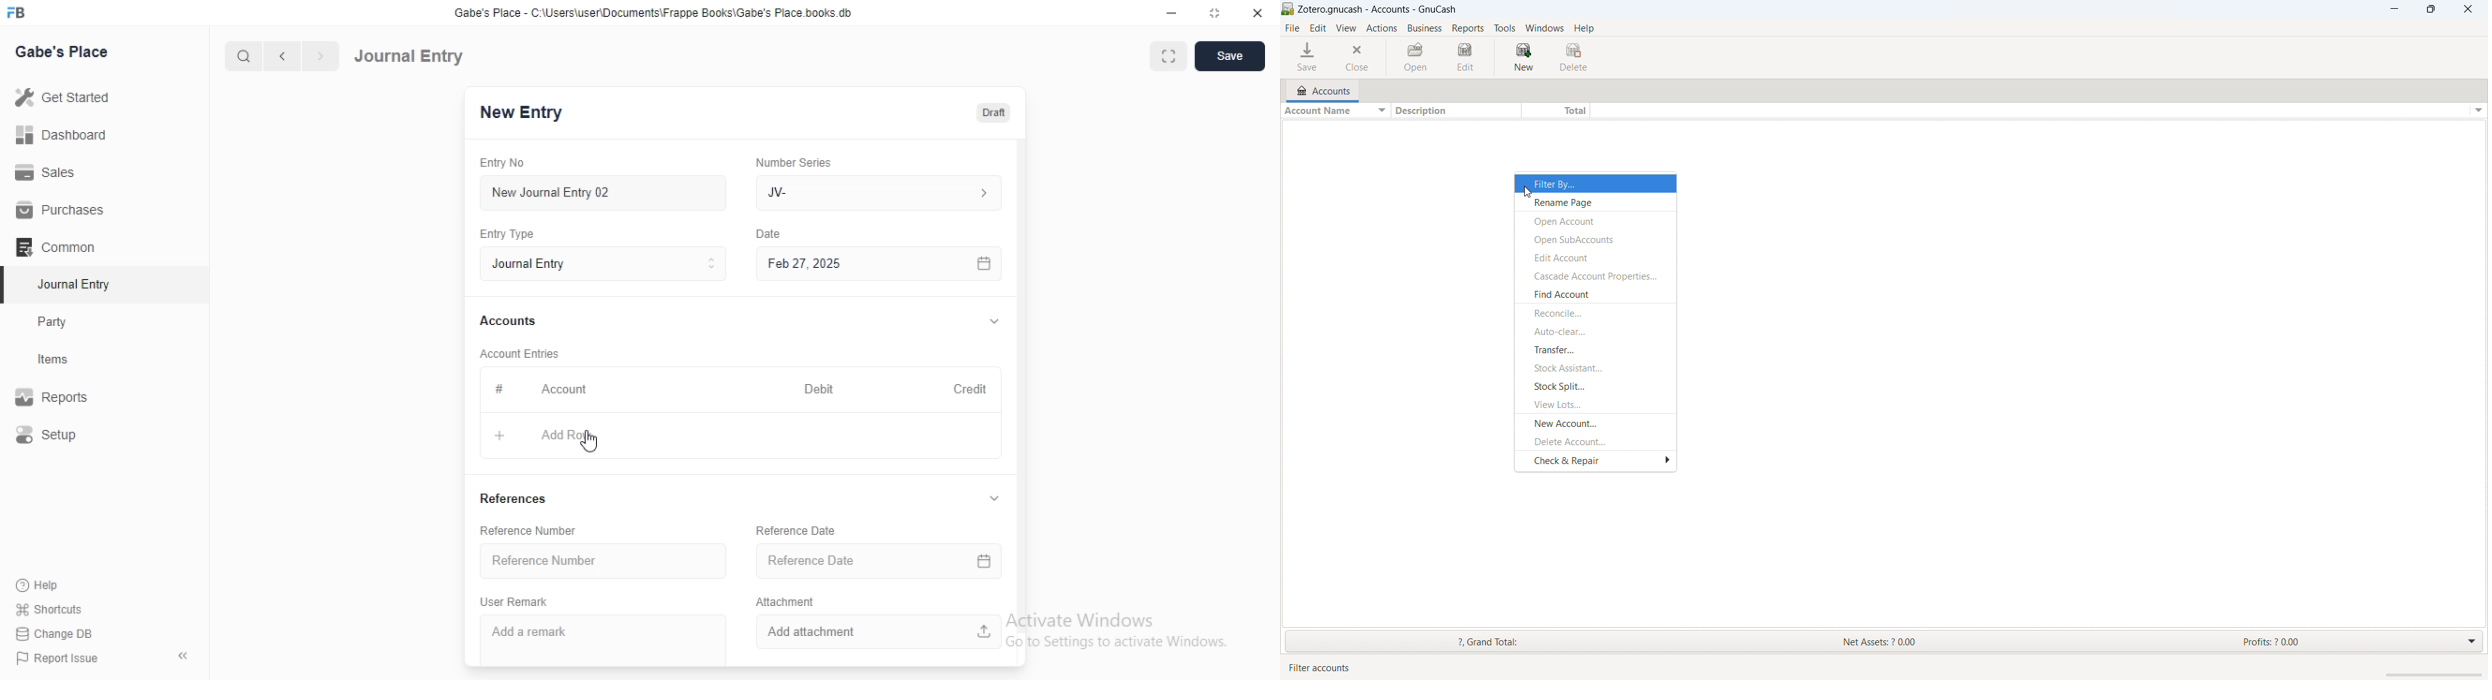 This screenshot has width=2492, height=700. Describe the element at coordinates (787, 601) in the screenshot. I see `‘Attachment` at that location.